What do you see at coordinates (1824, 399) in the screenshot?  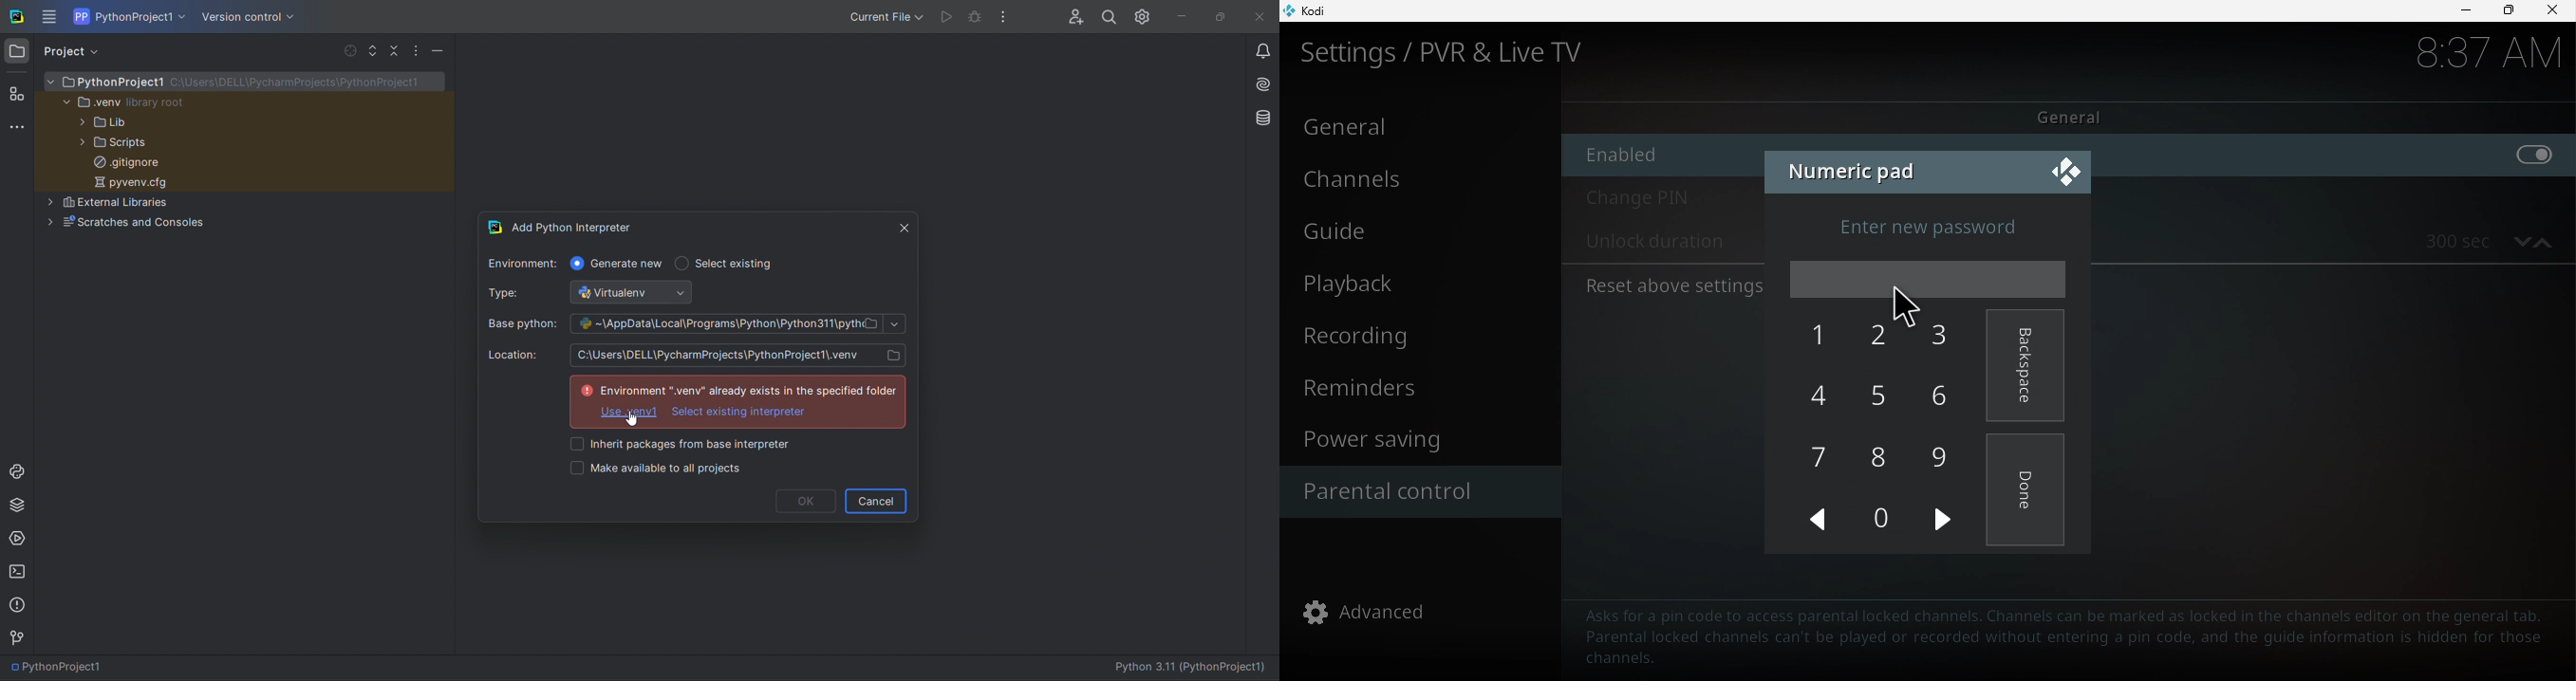 I see `4` at bounding box center [1824, 399].